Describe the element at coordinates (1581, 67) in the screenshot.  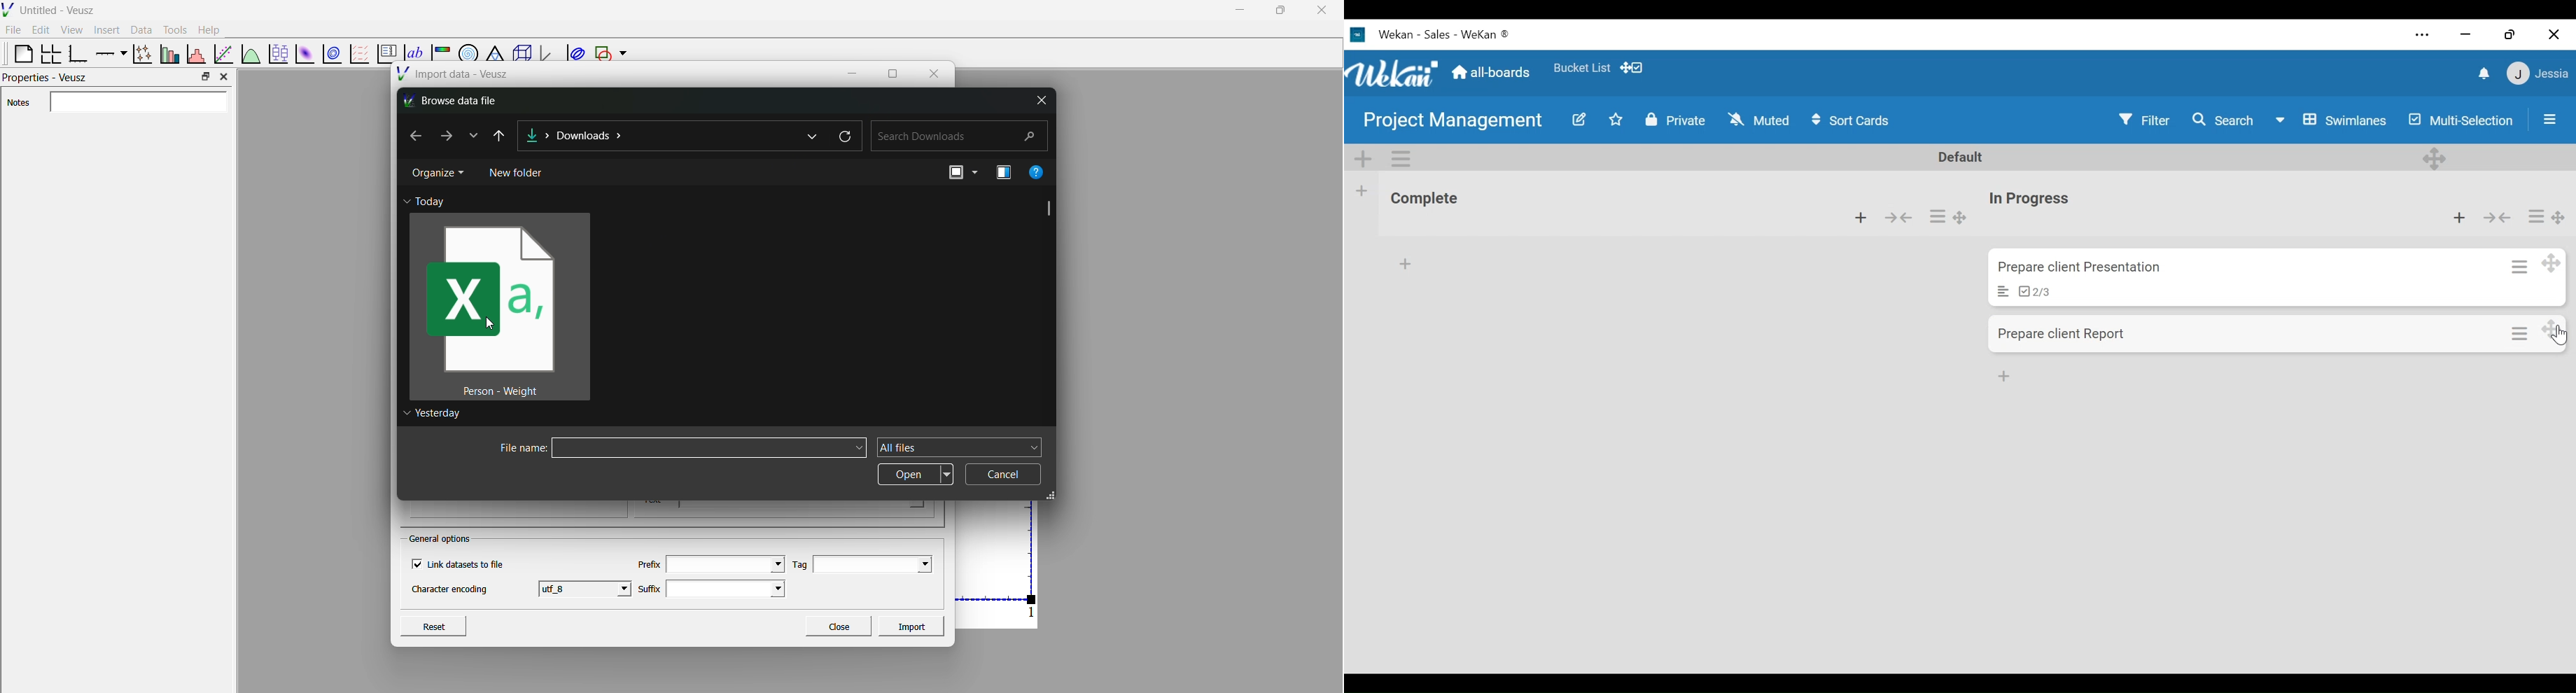
I see `Bucket List` at that location.